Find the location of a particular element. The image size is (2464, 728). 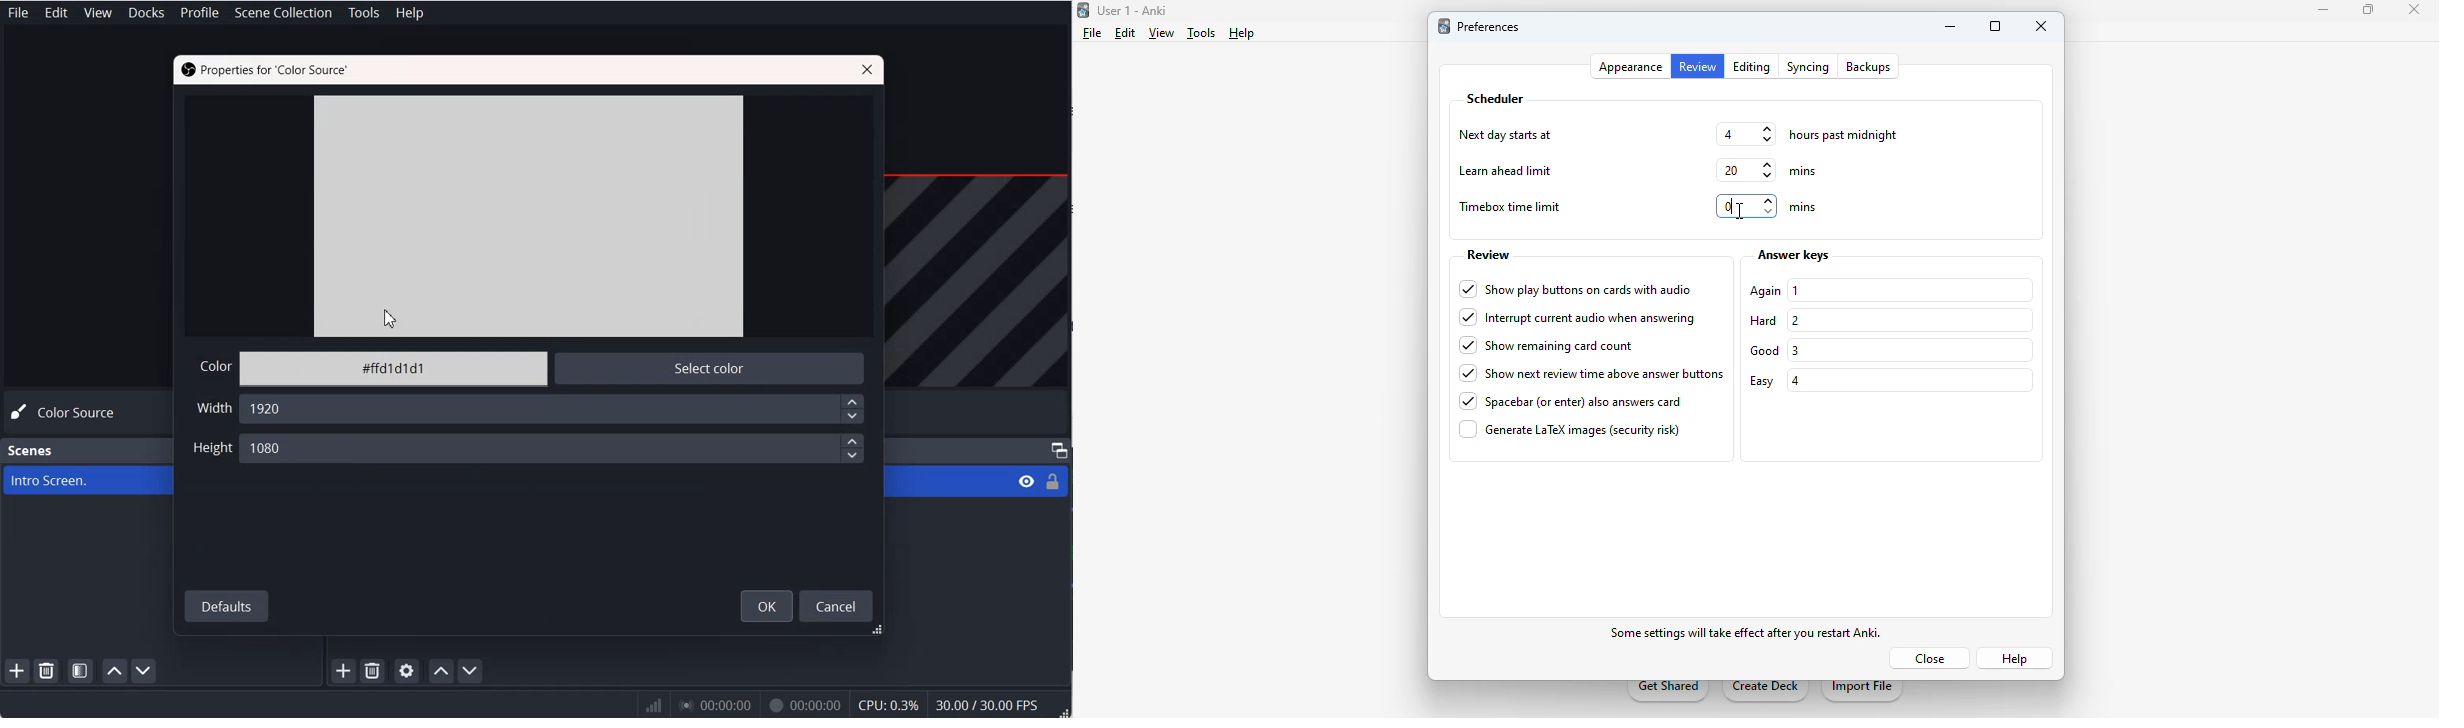

review is located at coordinates (1699, 67).